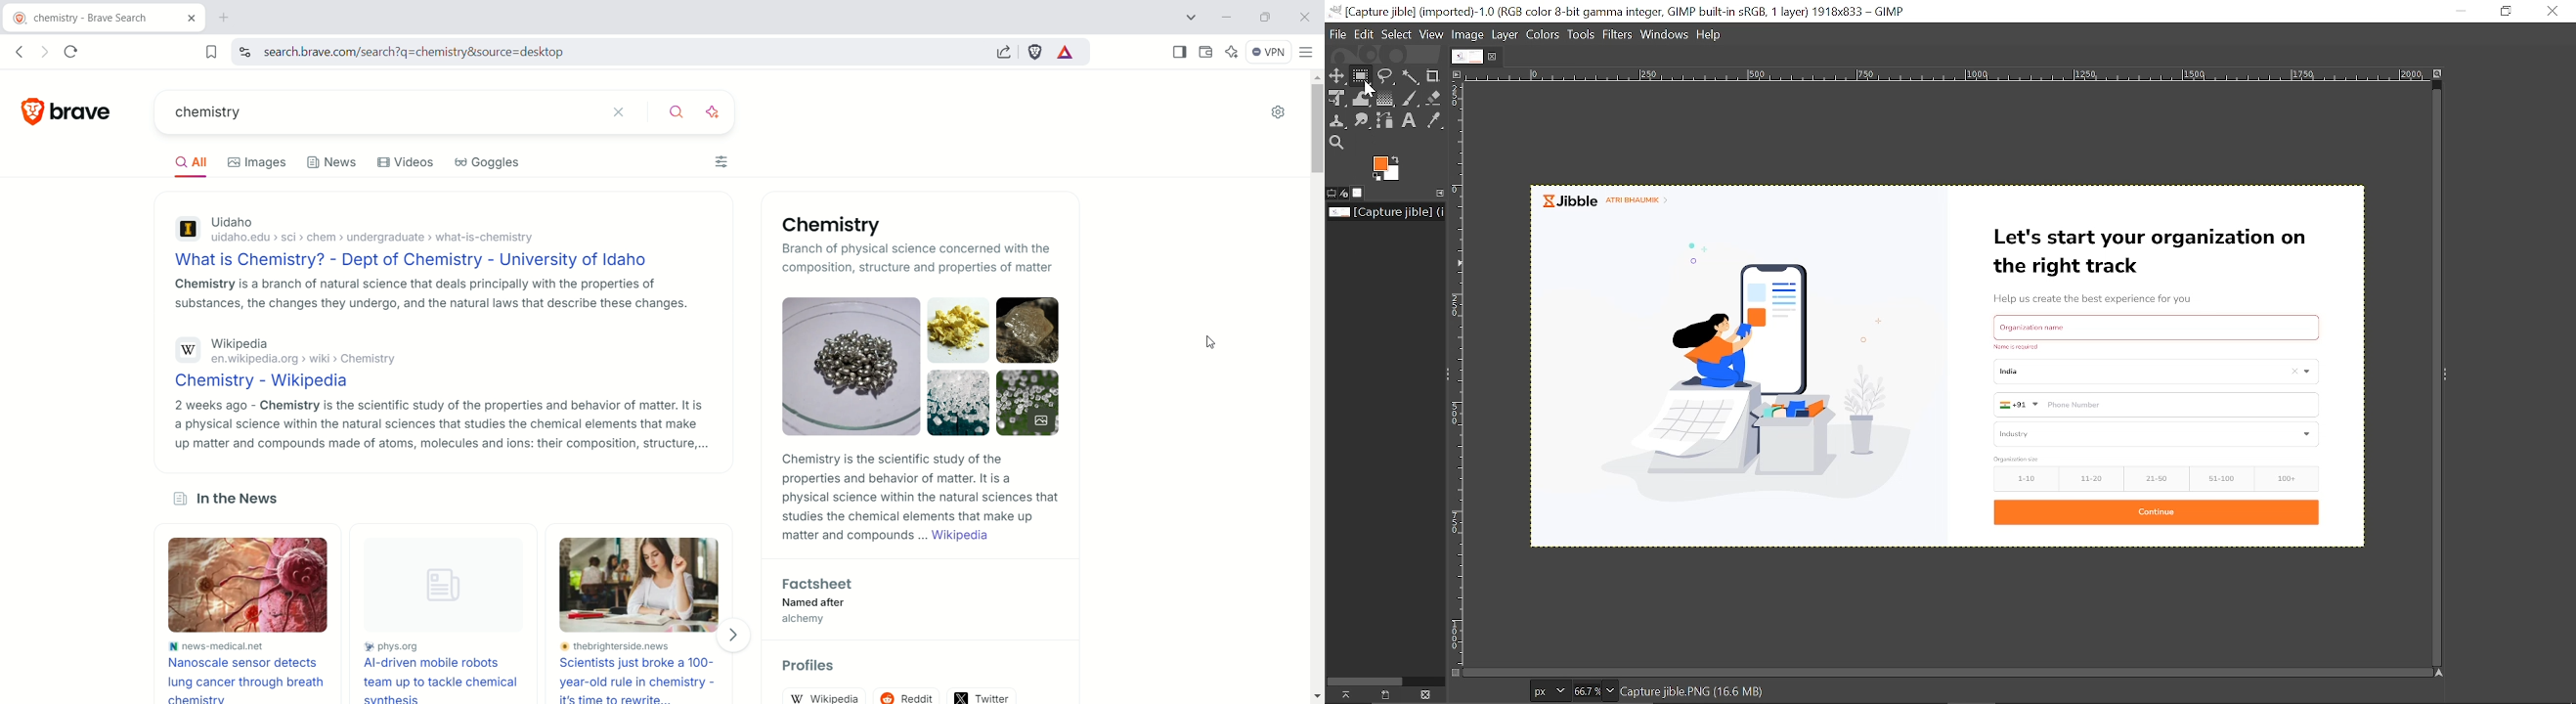  What do you see at coordinates (246, 671) in the screenshot?
I see `News-medical.net Nanoscale sensor detects lung cancer through breath chemistry` at bounding box center [246, 671].